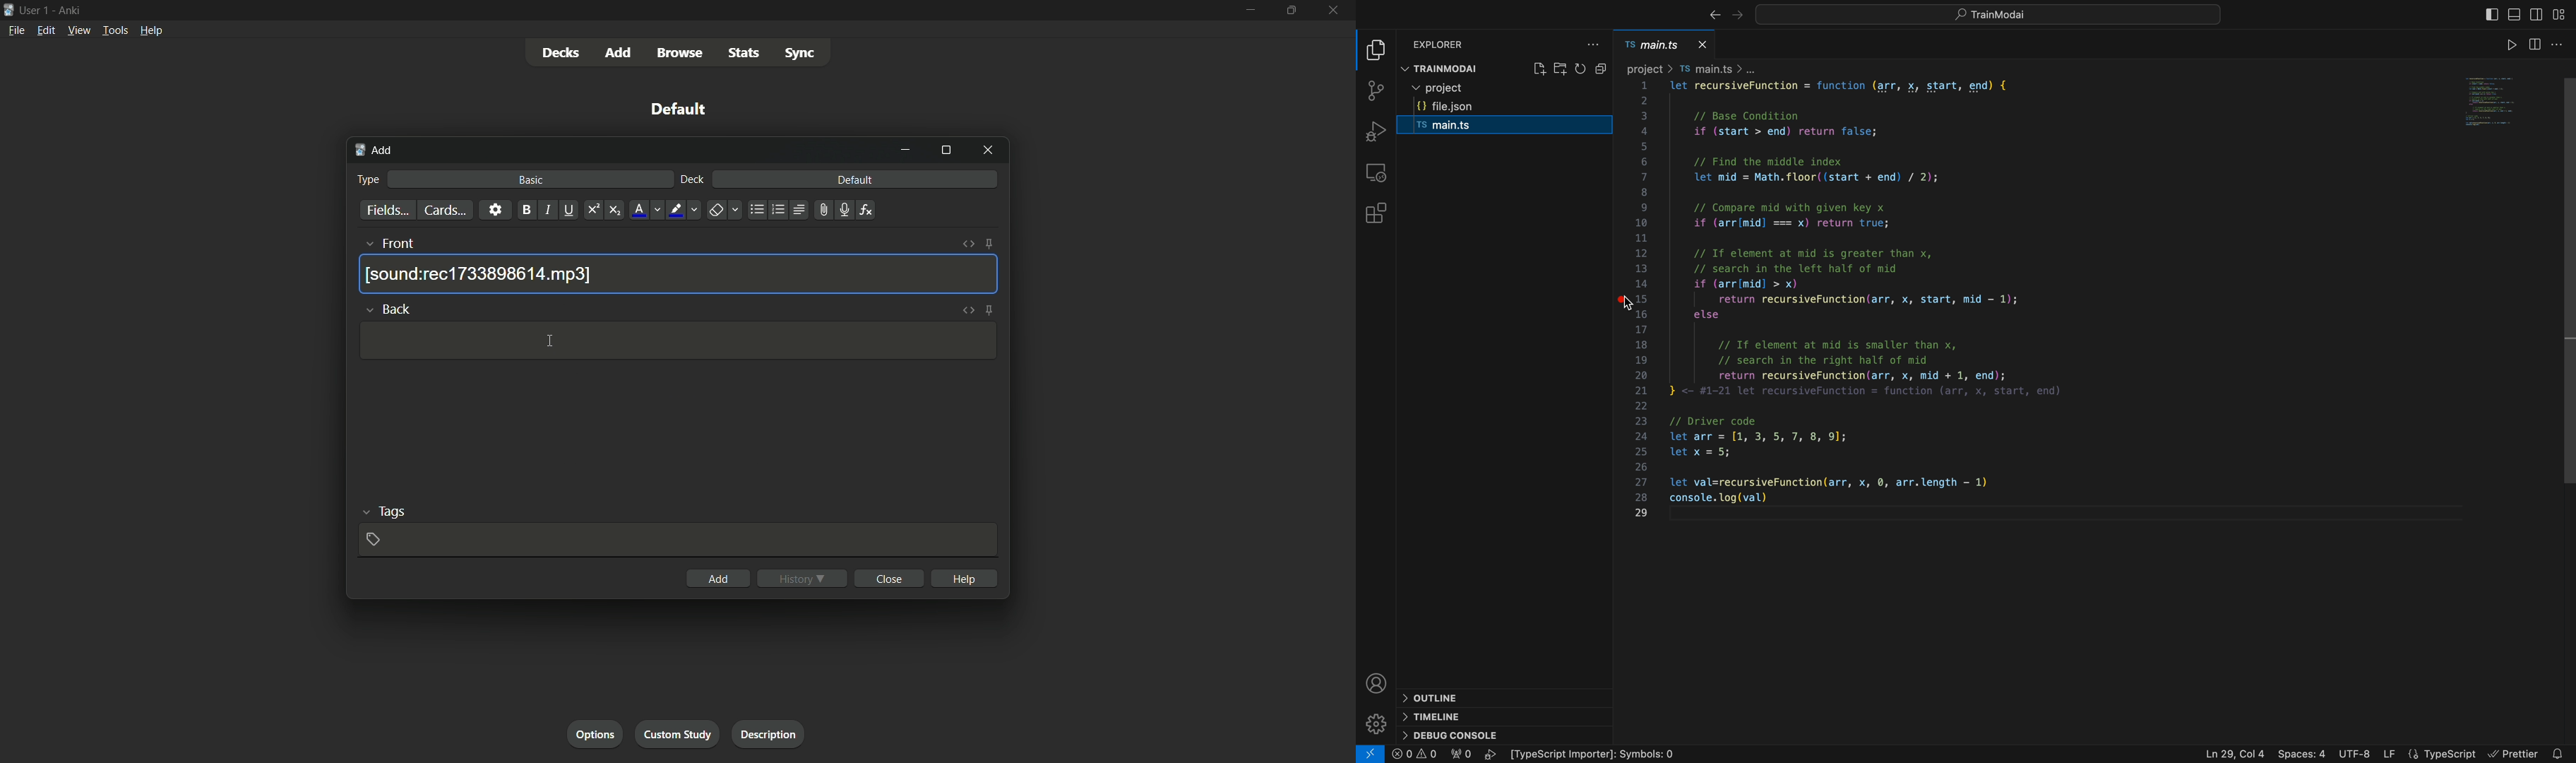  I want to click on bold, so click(524, 210).